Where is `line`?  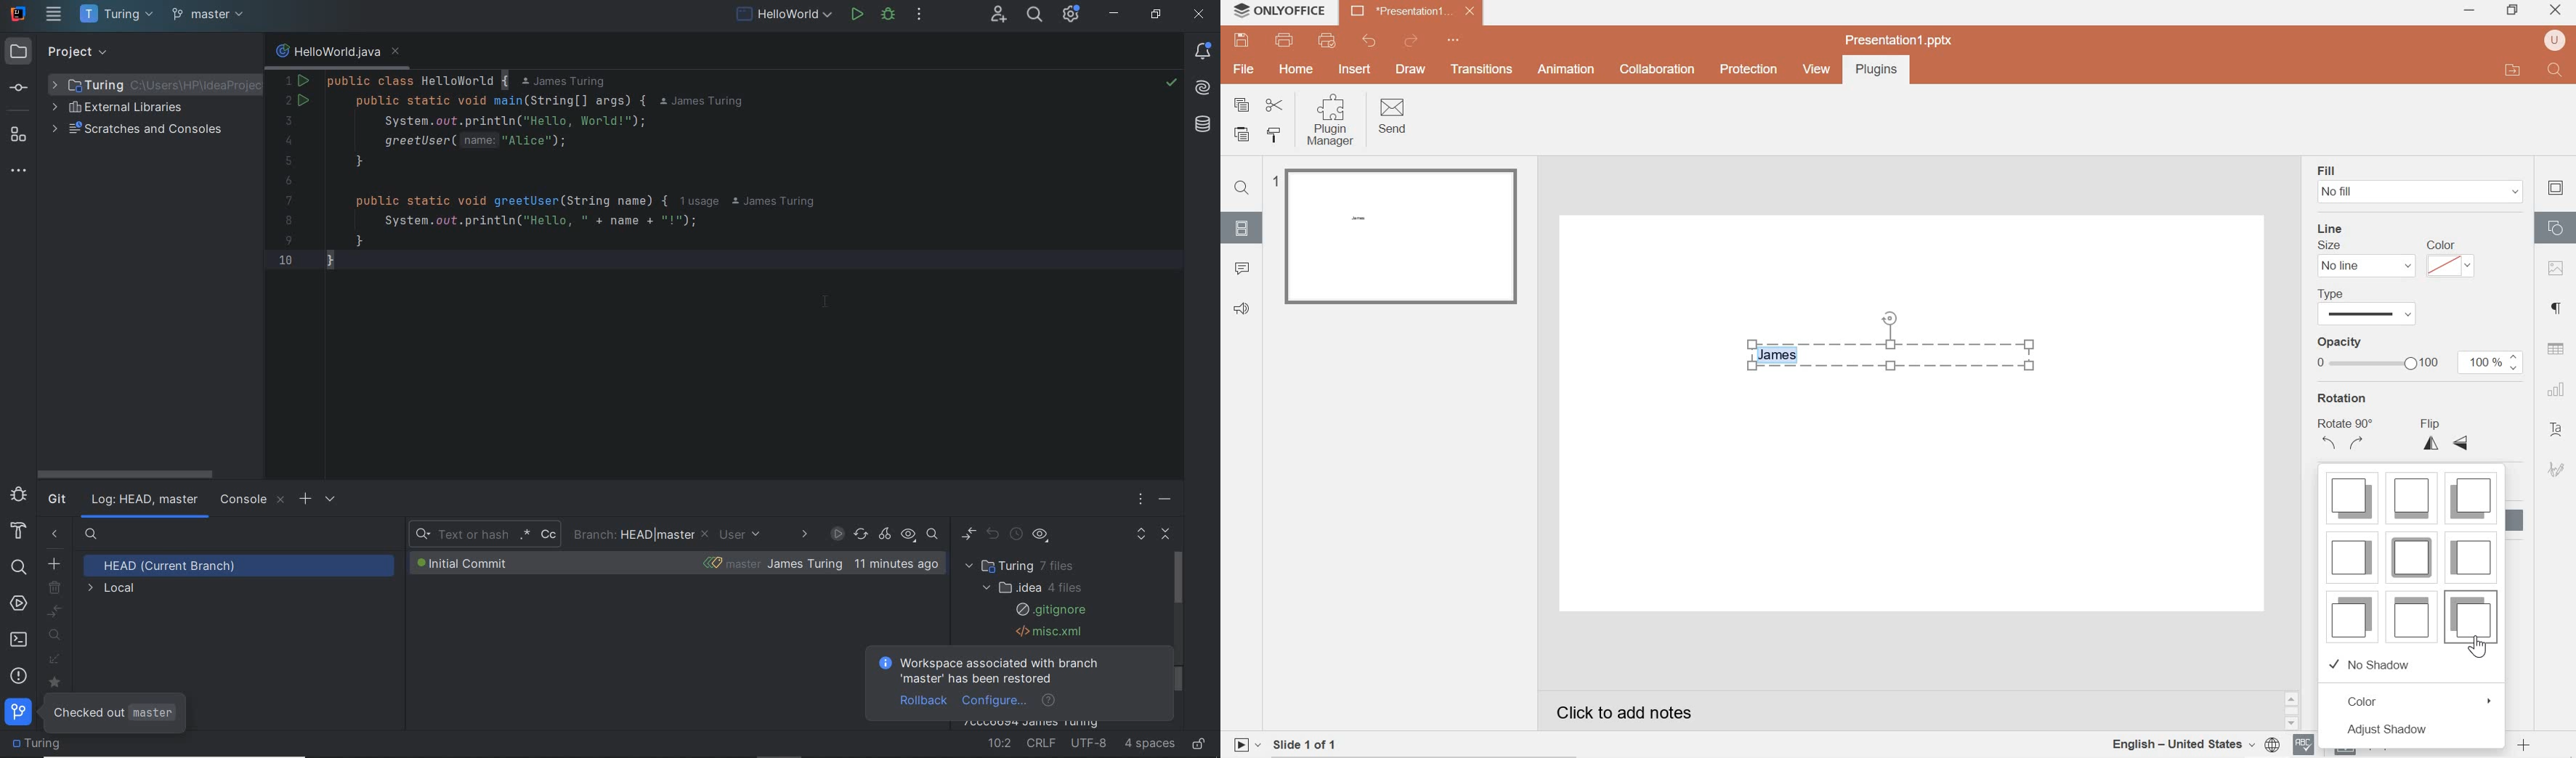 line is located at coordinates (2333, 229).